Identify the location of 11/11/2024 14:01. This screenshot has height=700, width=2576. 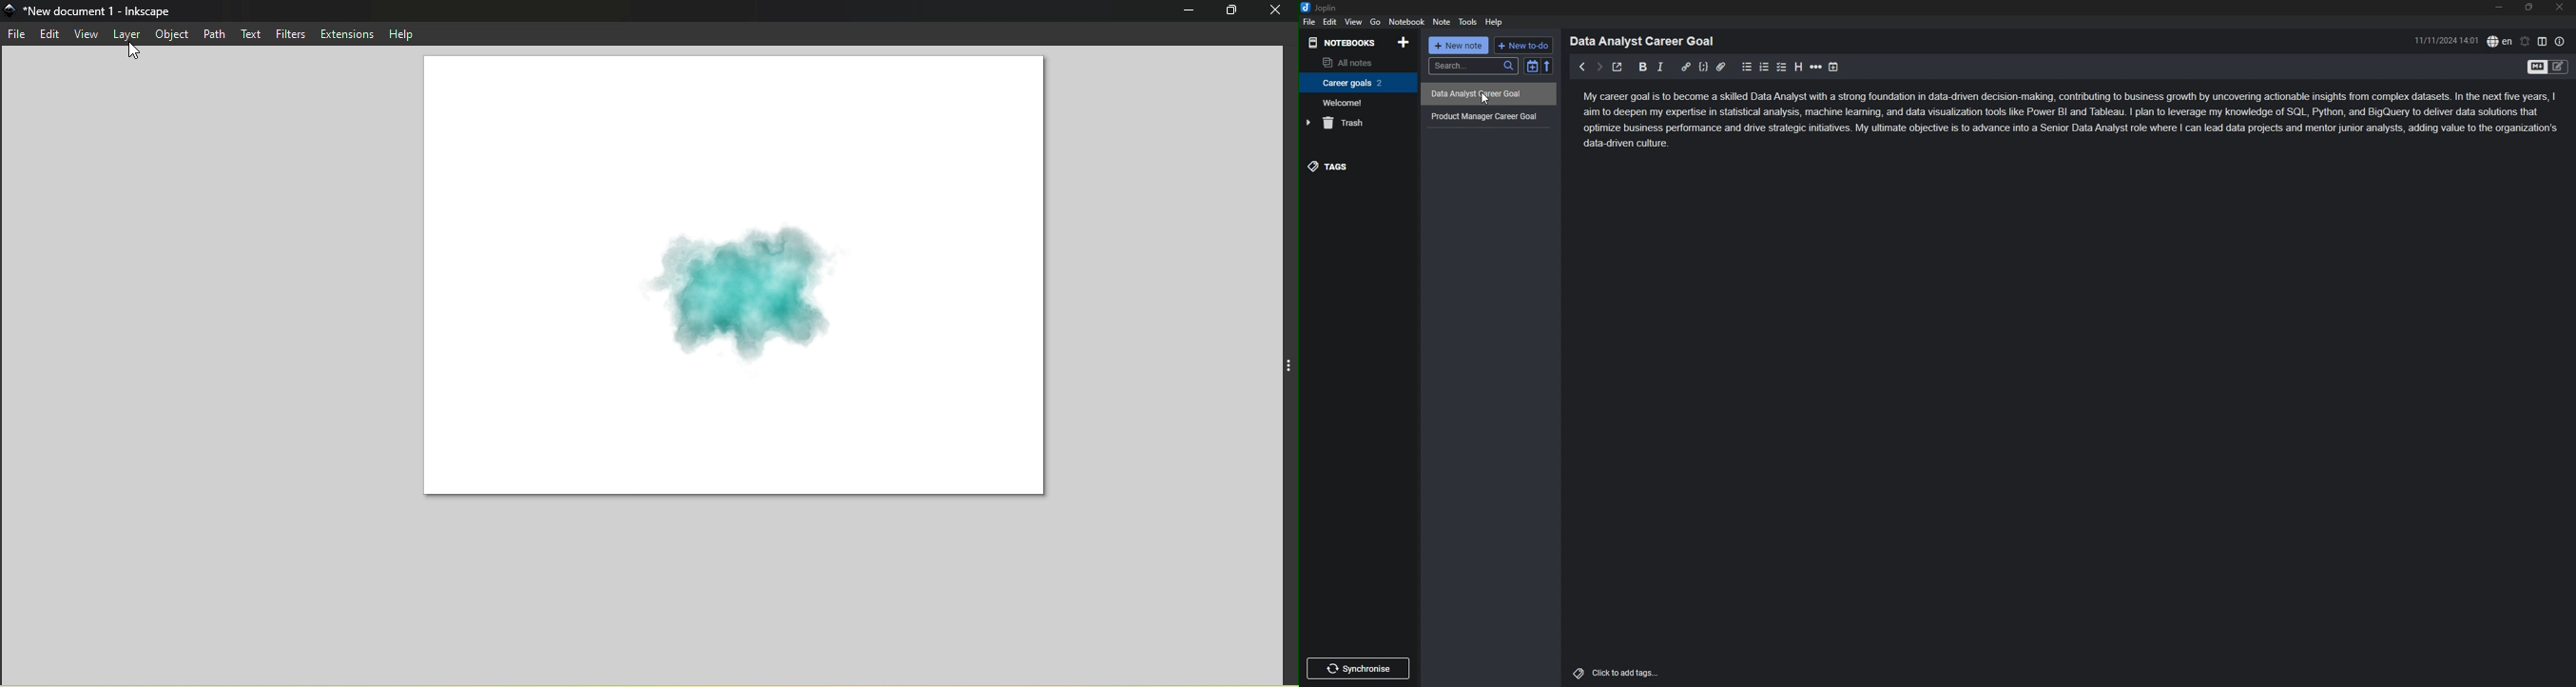
(2447, 40).